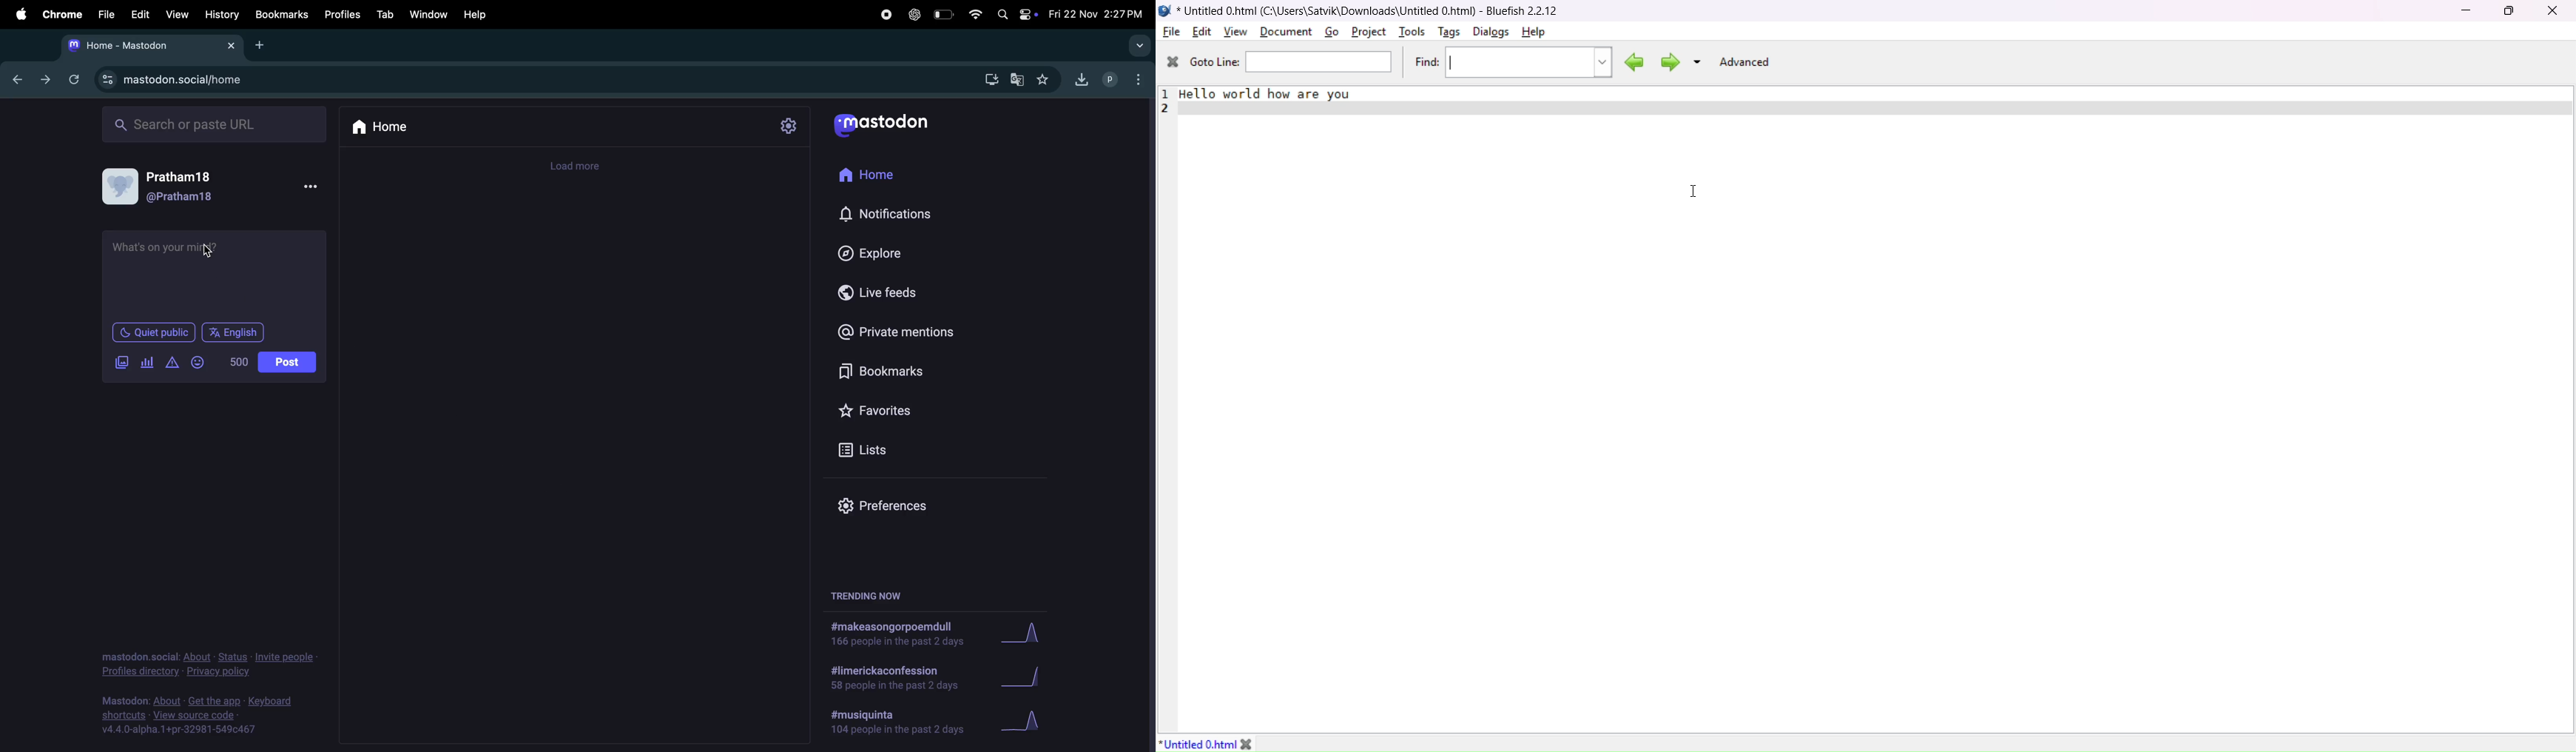 This screenshot has height=756, width=2576. What do you see at coordinates (877, 593) in the screenshot?
I see `trending now` at bounding box center [877, 593].